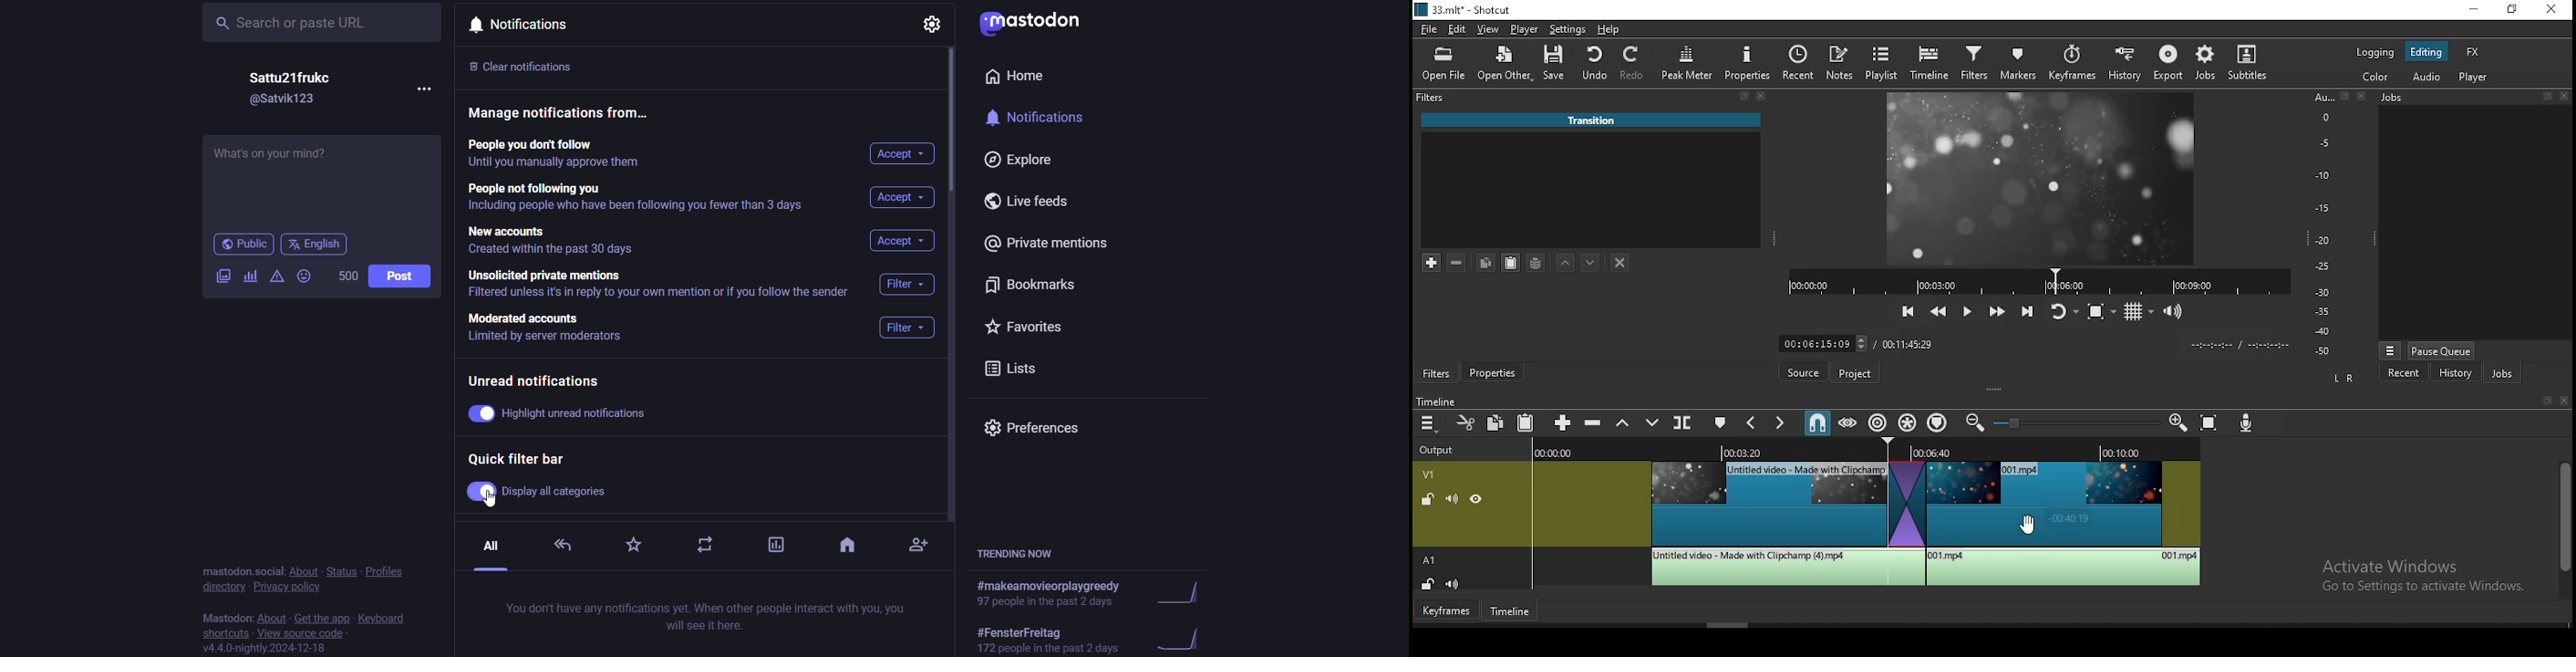  I want to click on audio clip, so click(2064, 568).